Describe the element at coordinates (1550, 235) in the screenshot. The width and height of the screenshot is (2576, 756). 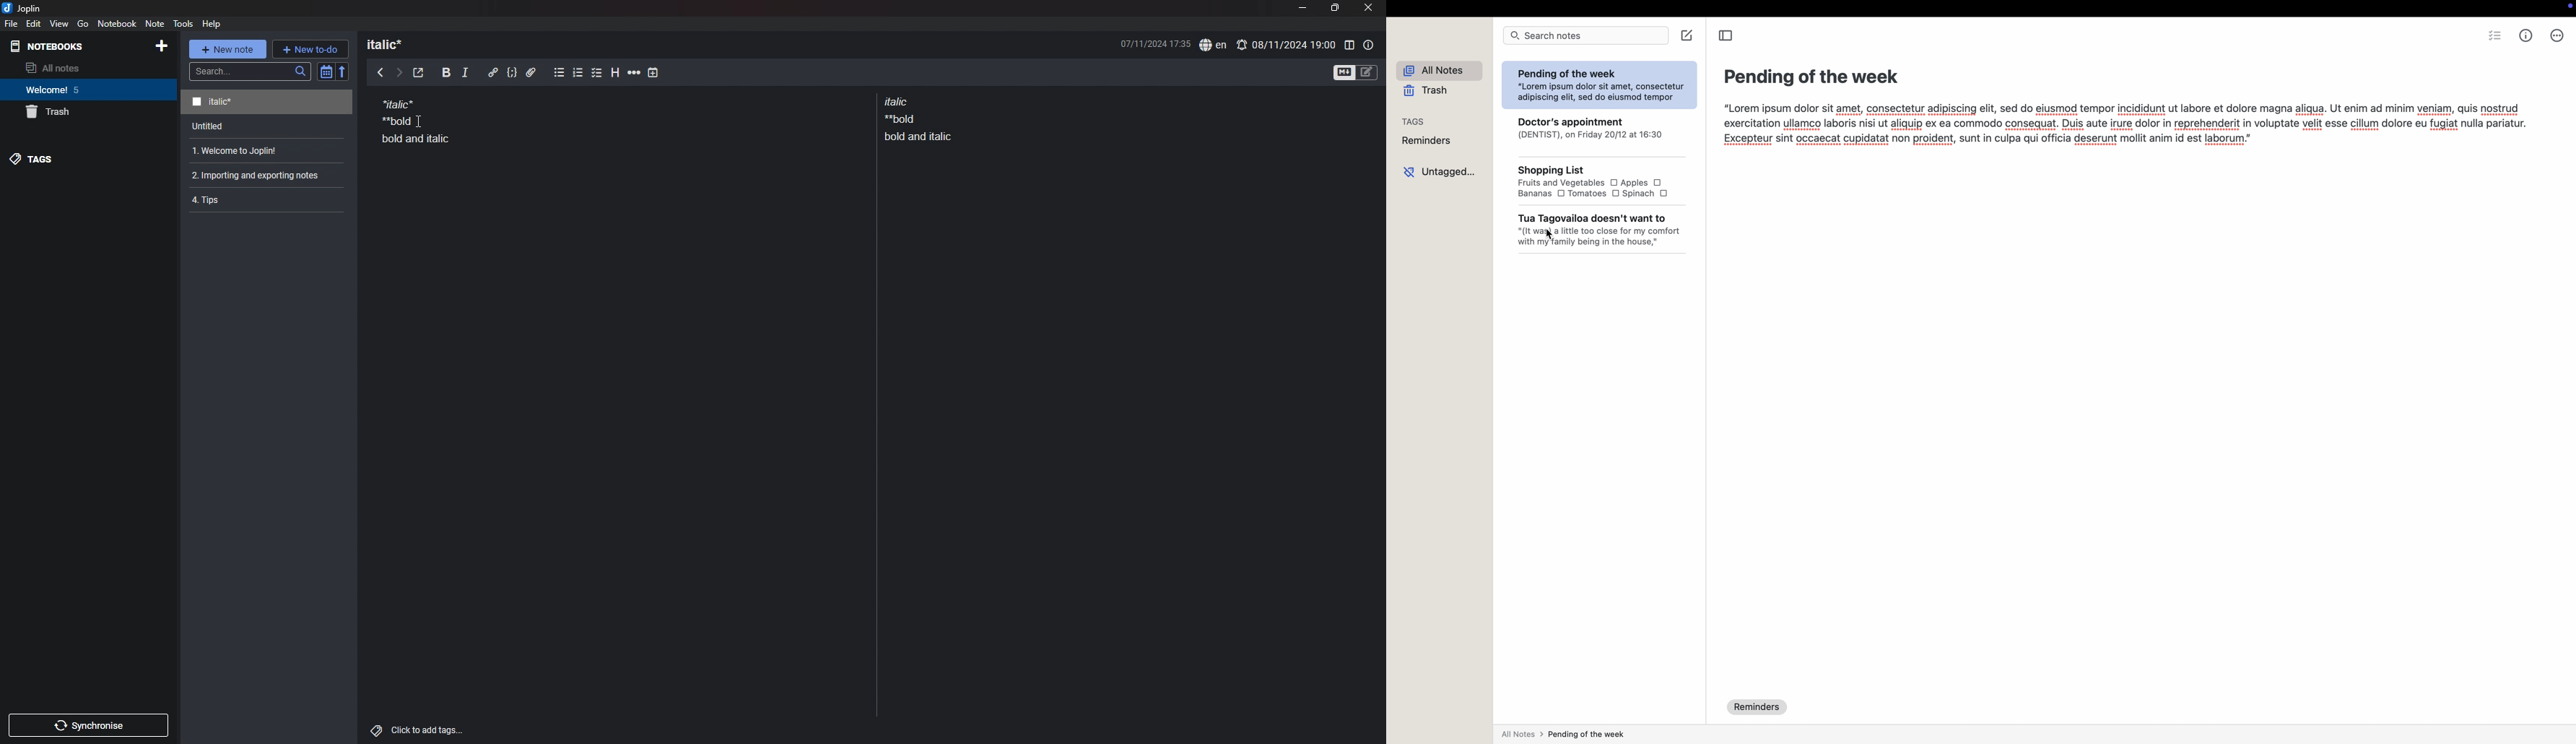
I see `cursor` at that location.